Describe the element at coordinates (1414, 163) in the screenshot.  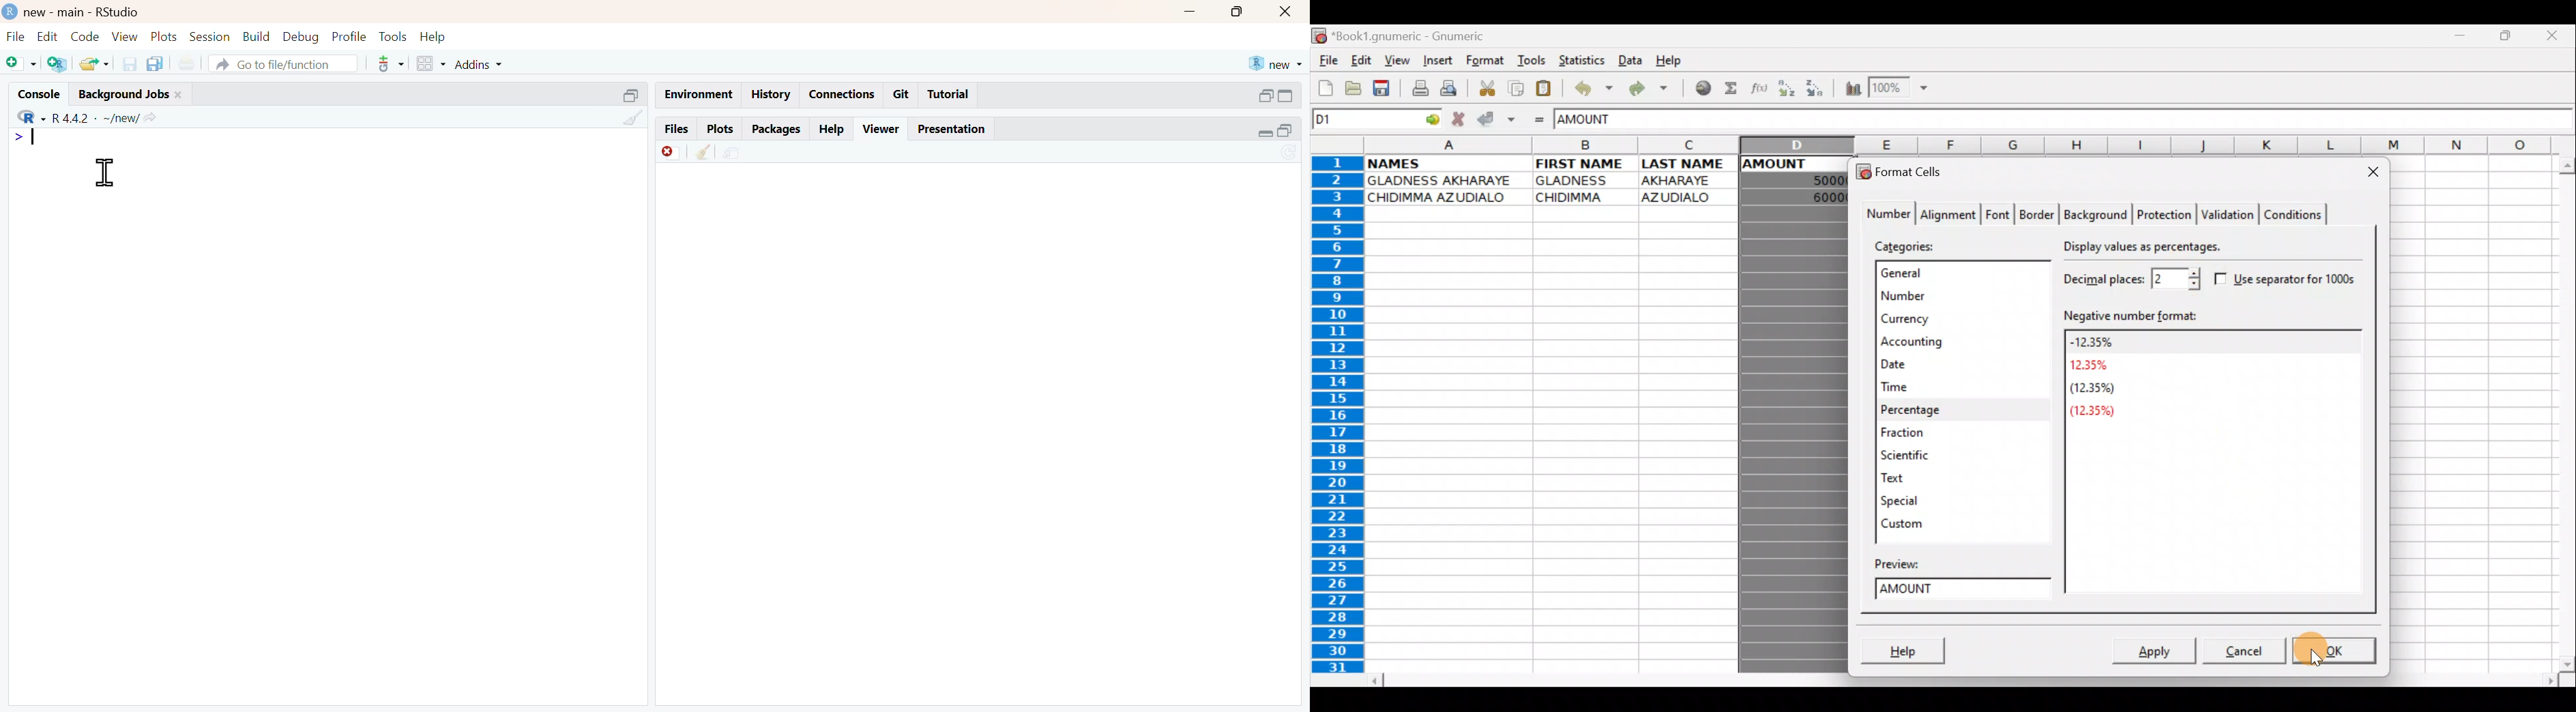
I see `NAMES` at that location.